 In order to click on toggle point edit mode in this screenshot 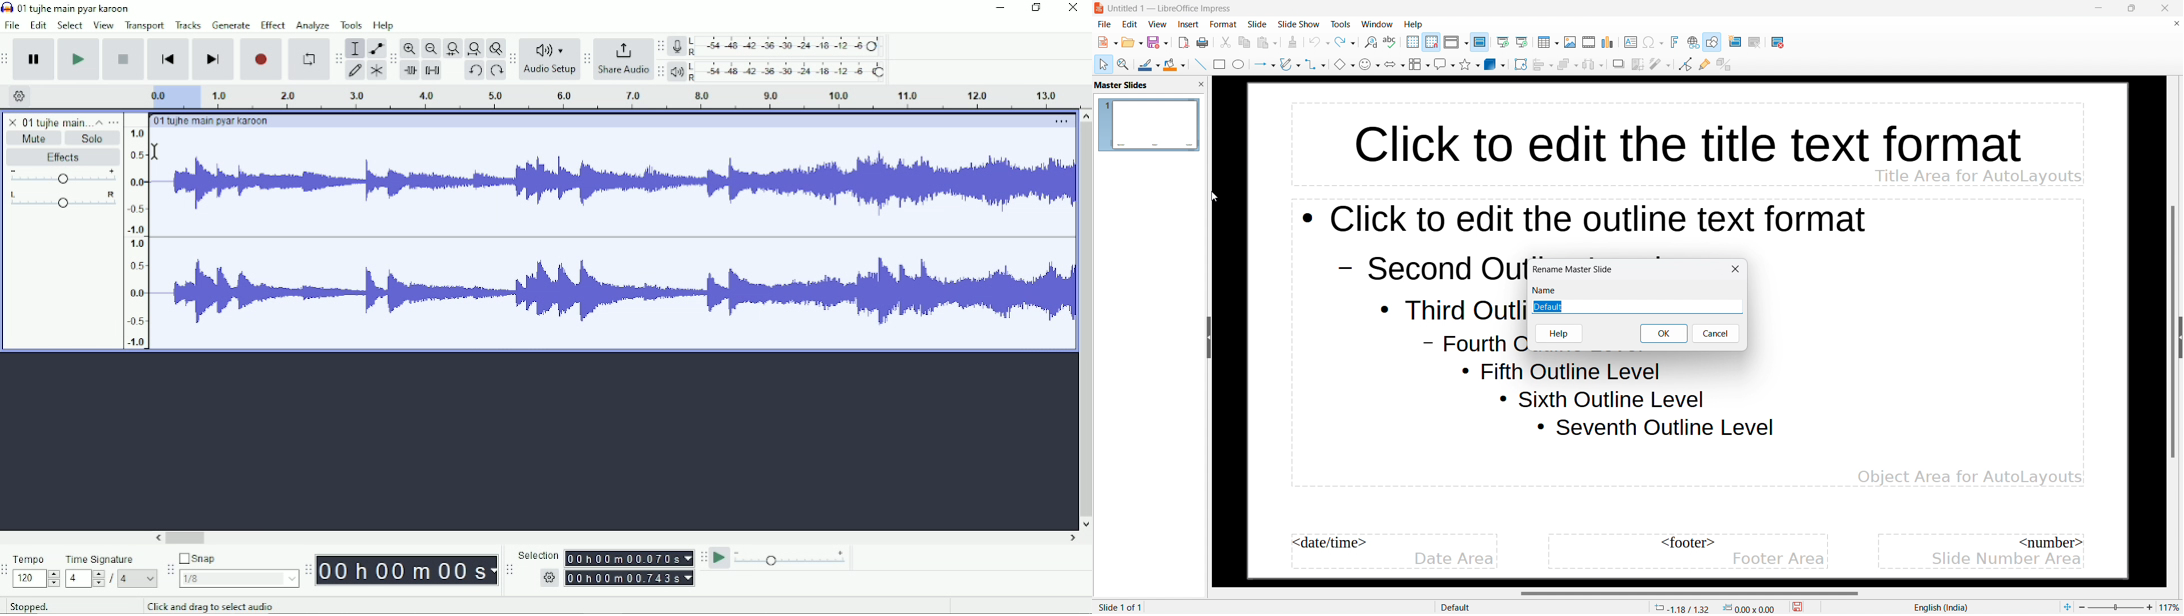, I will do `click(1686, 64)`.